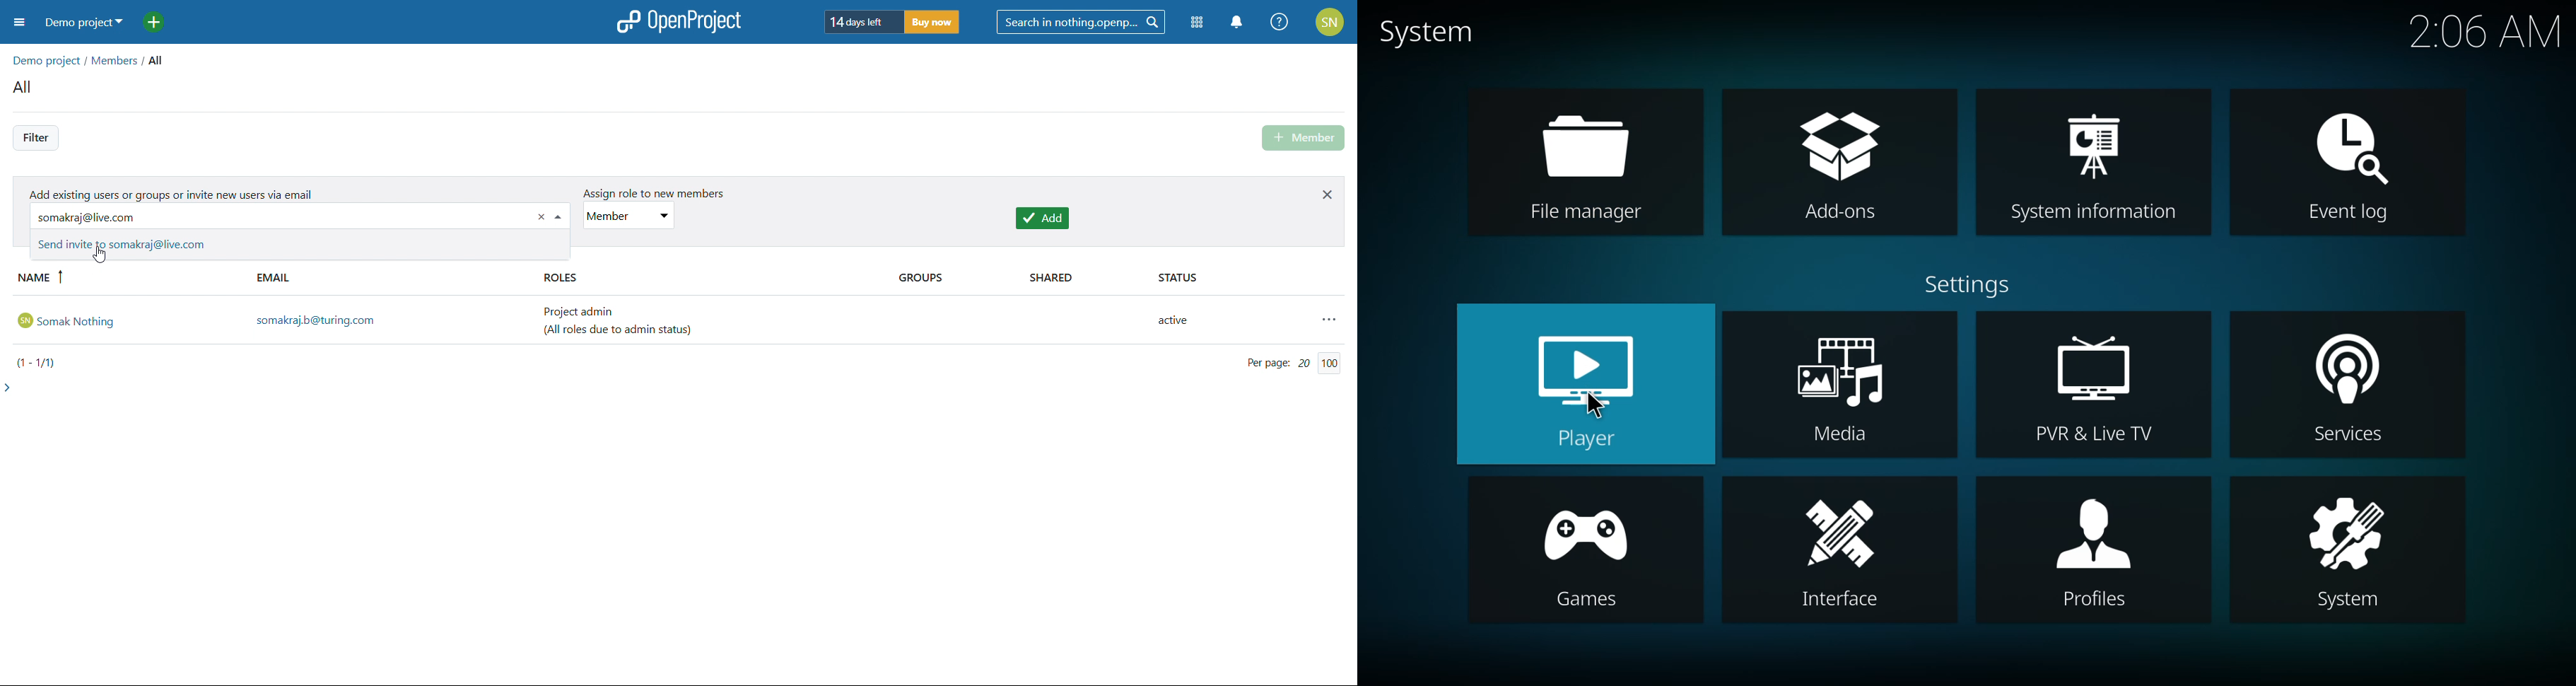  I want to click on close, so click(1328, 194).